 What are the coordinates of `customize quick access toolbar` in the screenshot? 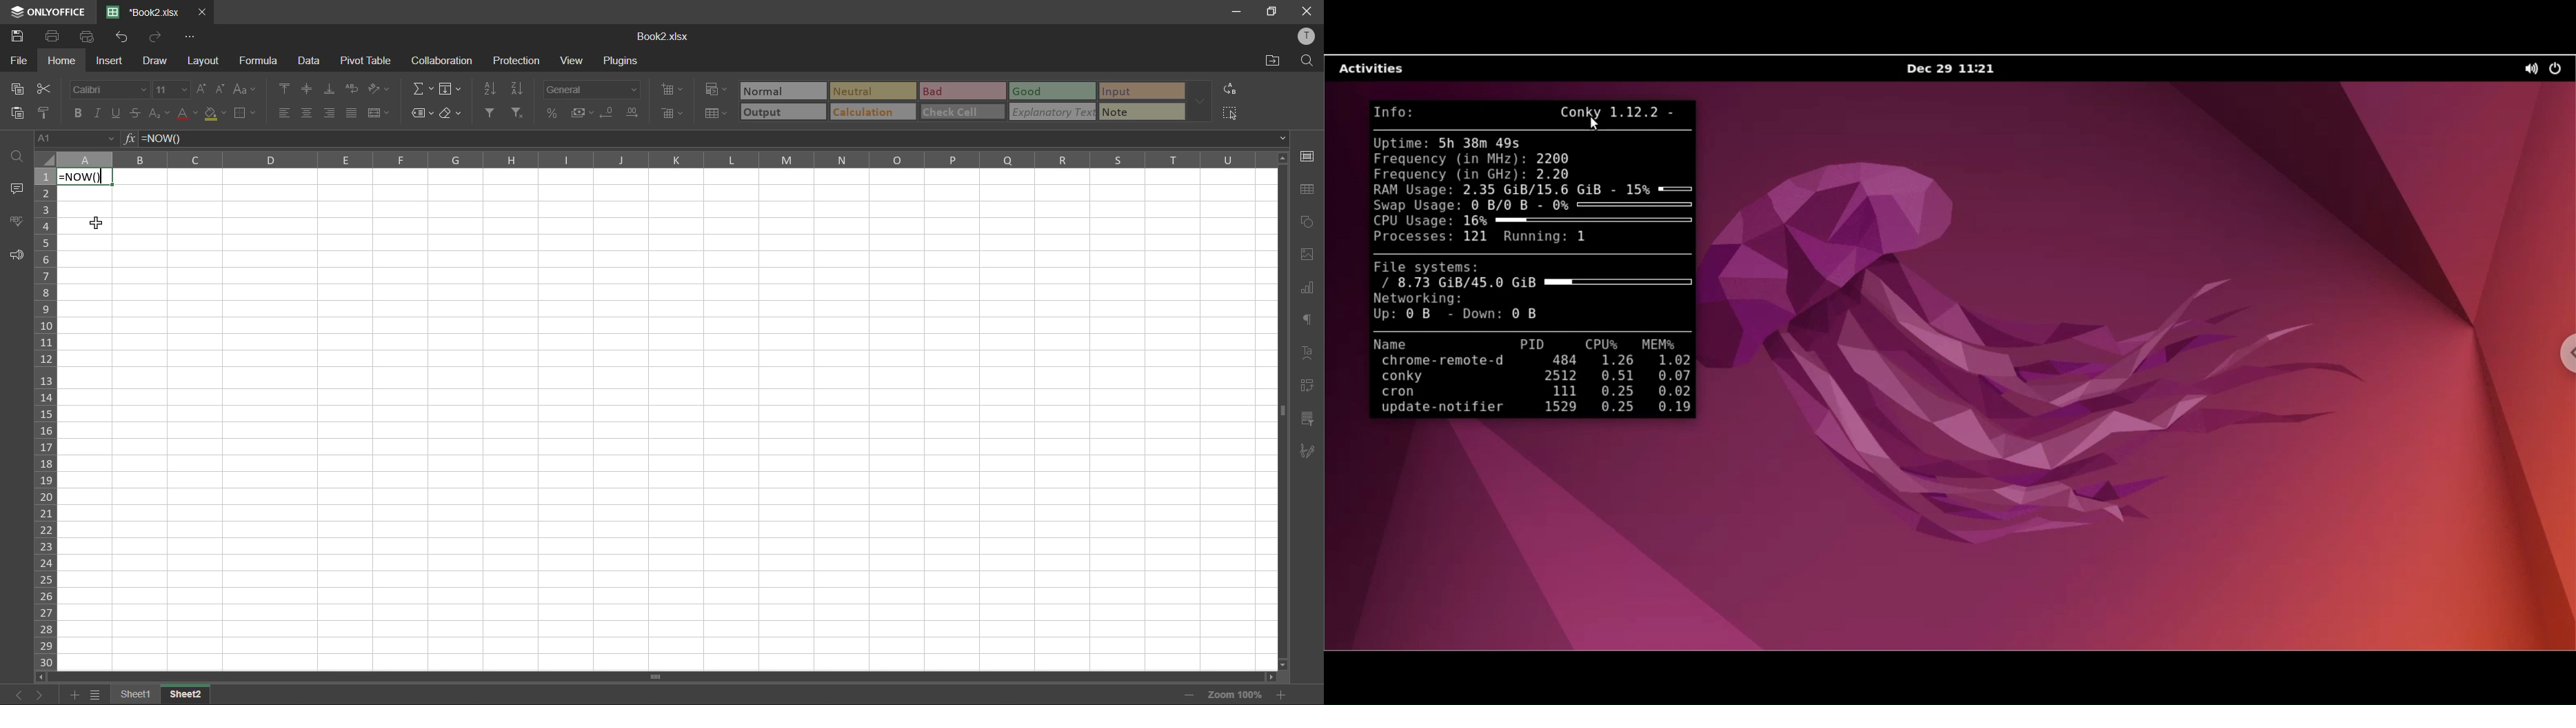 It's located at (190, 38).